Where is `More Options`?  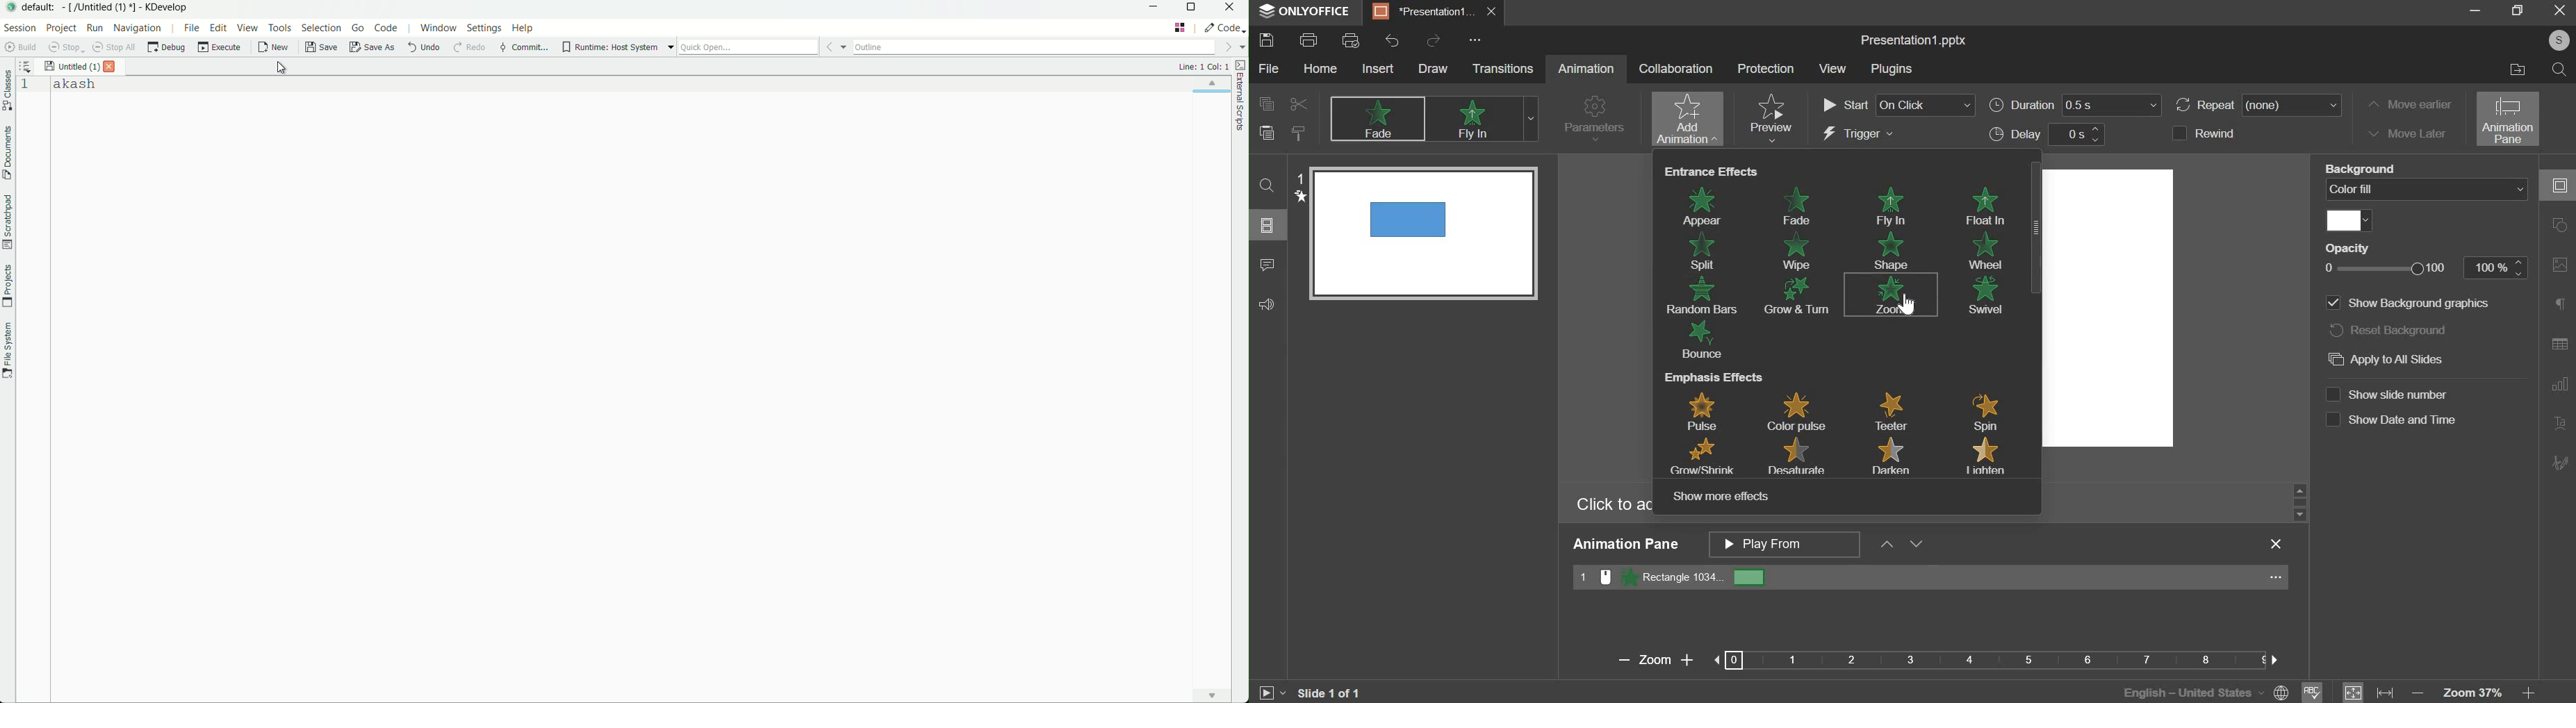 More Options is located at coordinates (2559, 461).